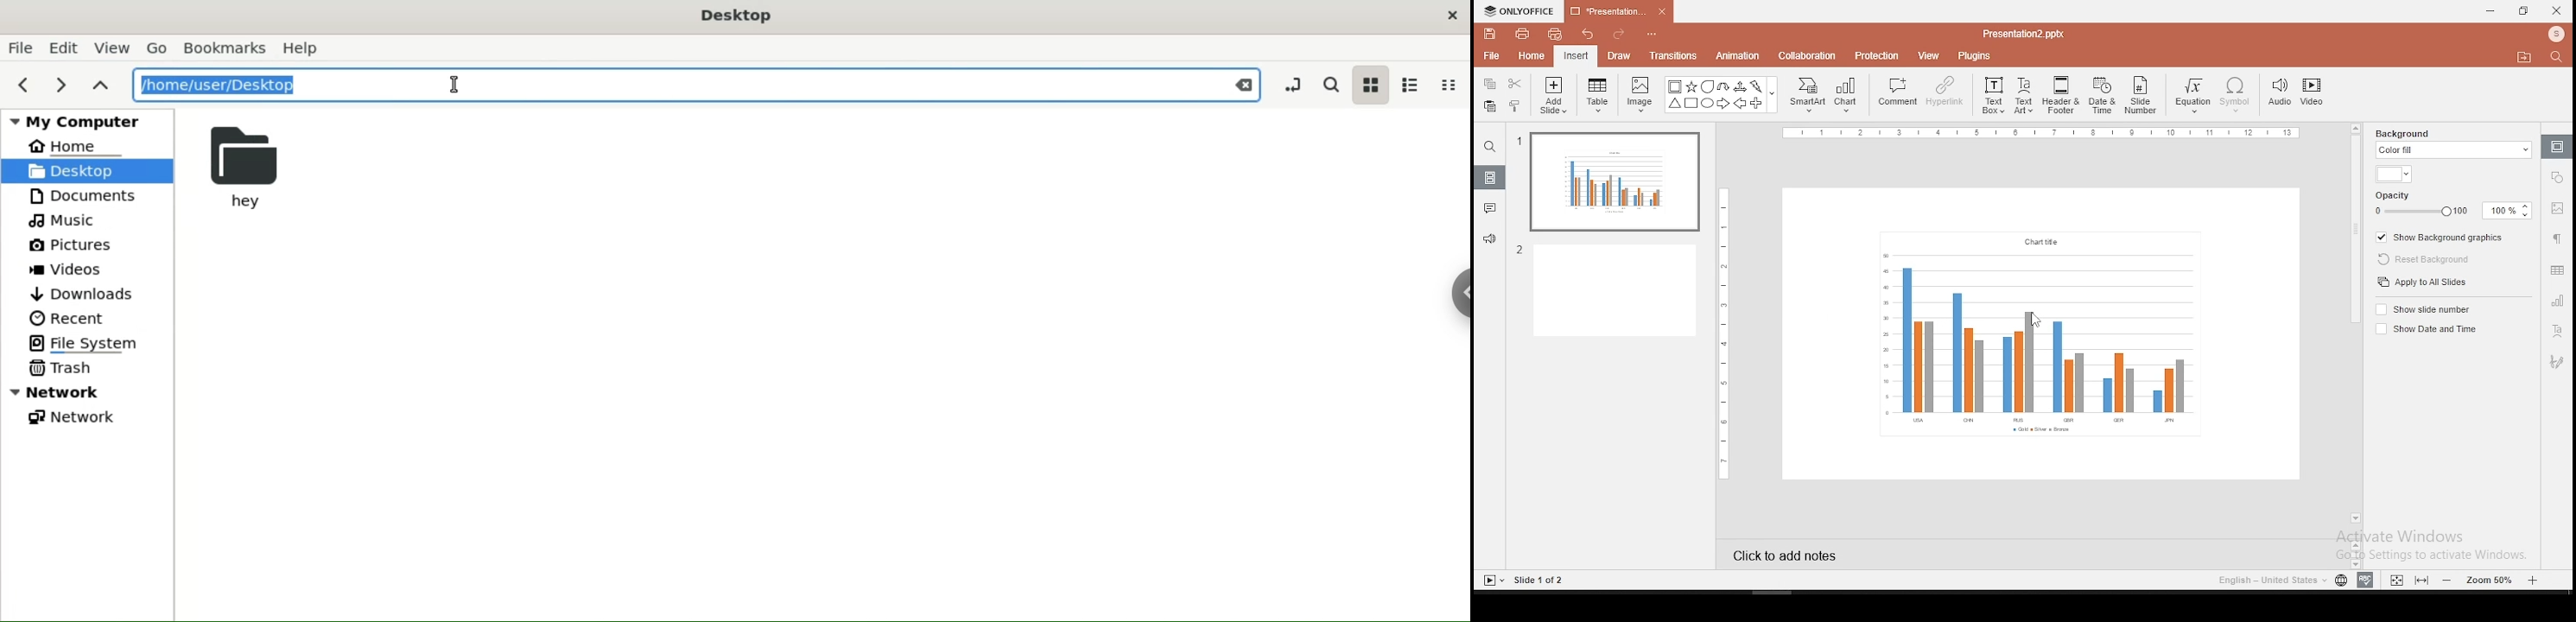 The width and height of the screenshot is (2576, 644). What do you see at coordinates (1973, 55) in the screenshot?
I see `plugins` at bounding box center [1973, 55].